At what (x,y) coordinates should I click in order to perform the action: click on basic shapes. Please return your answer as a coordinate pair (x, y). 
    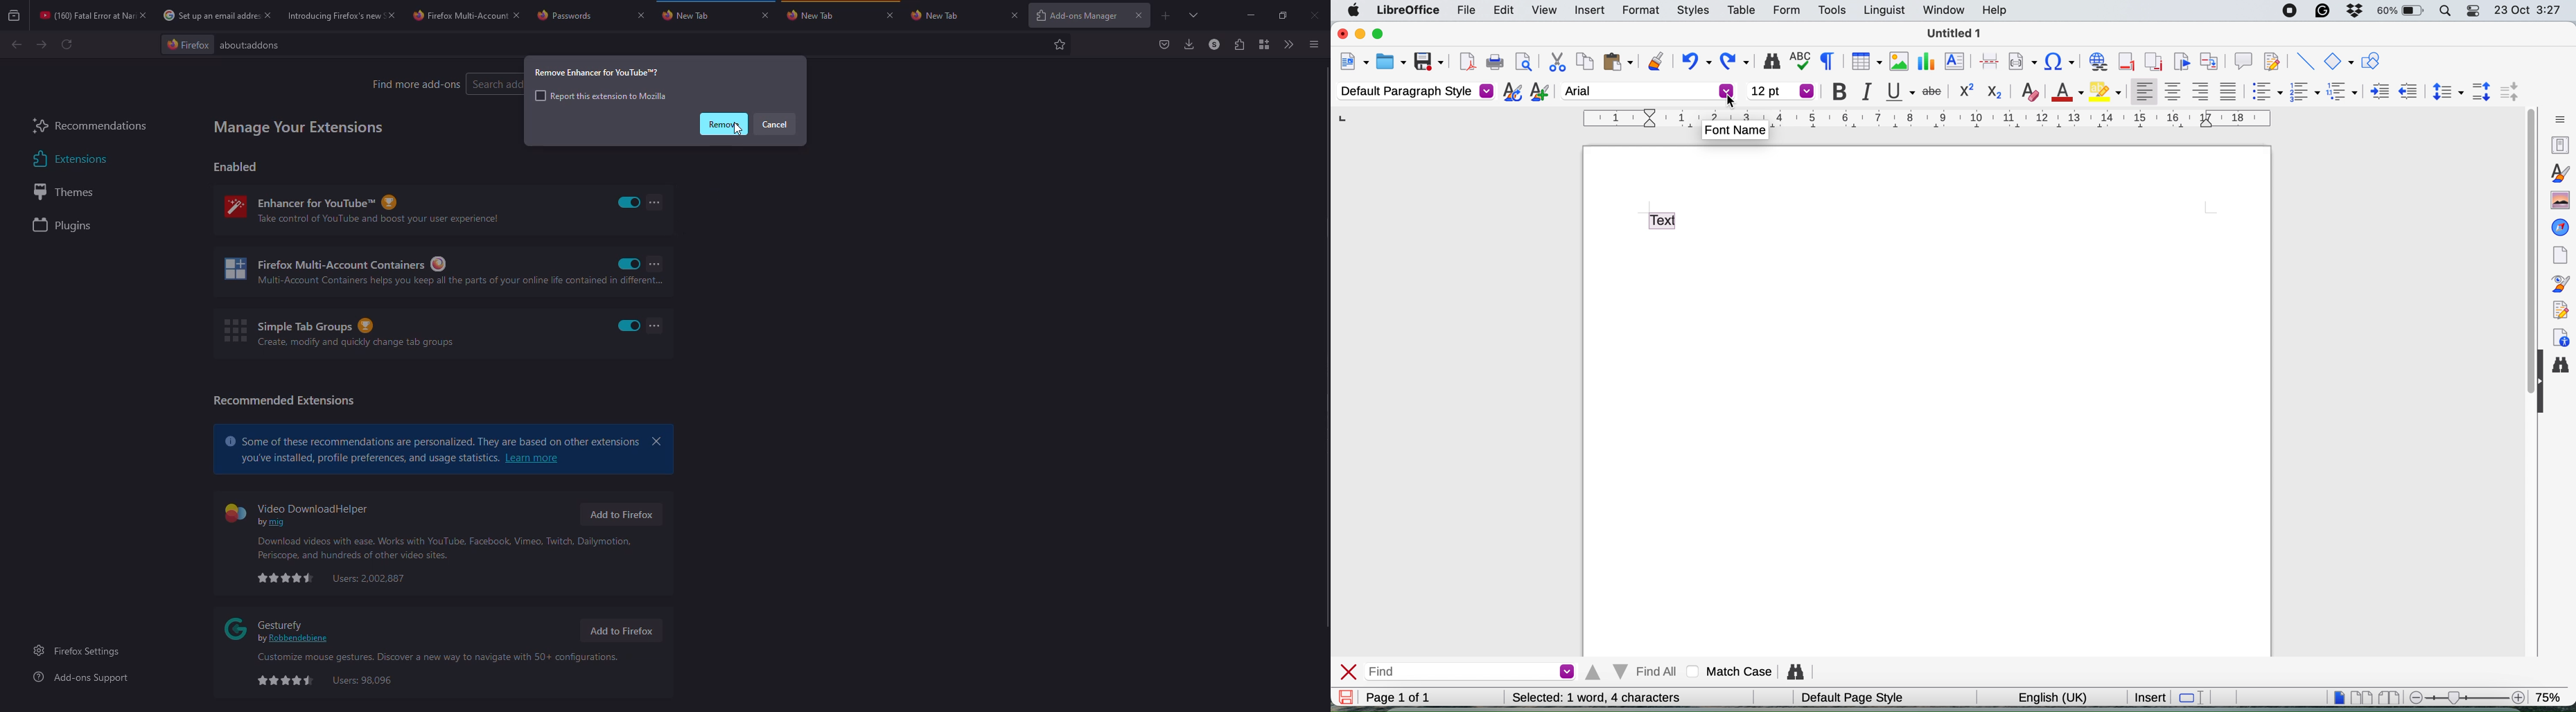
    Looking at the image, I should click on (2340, 63).